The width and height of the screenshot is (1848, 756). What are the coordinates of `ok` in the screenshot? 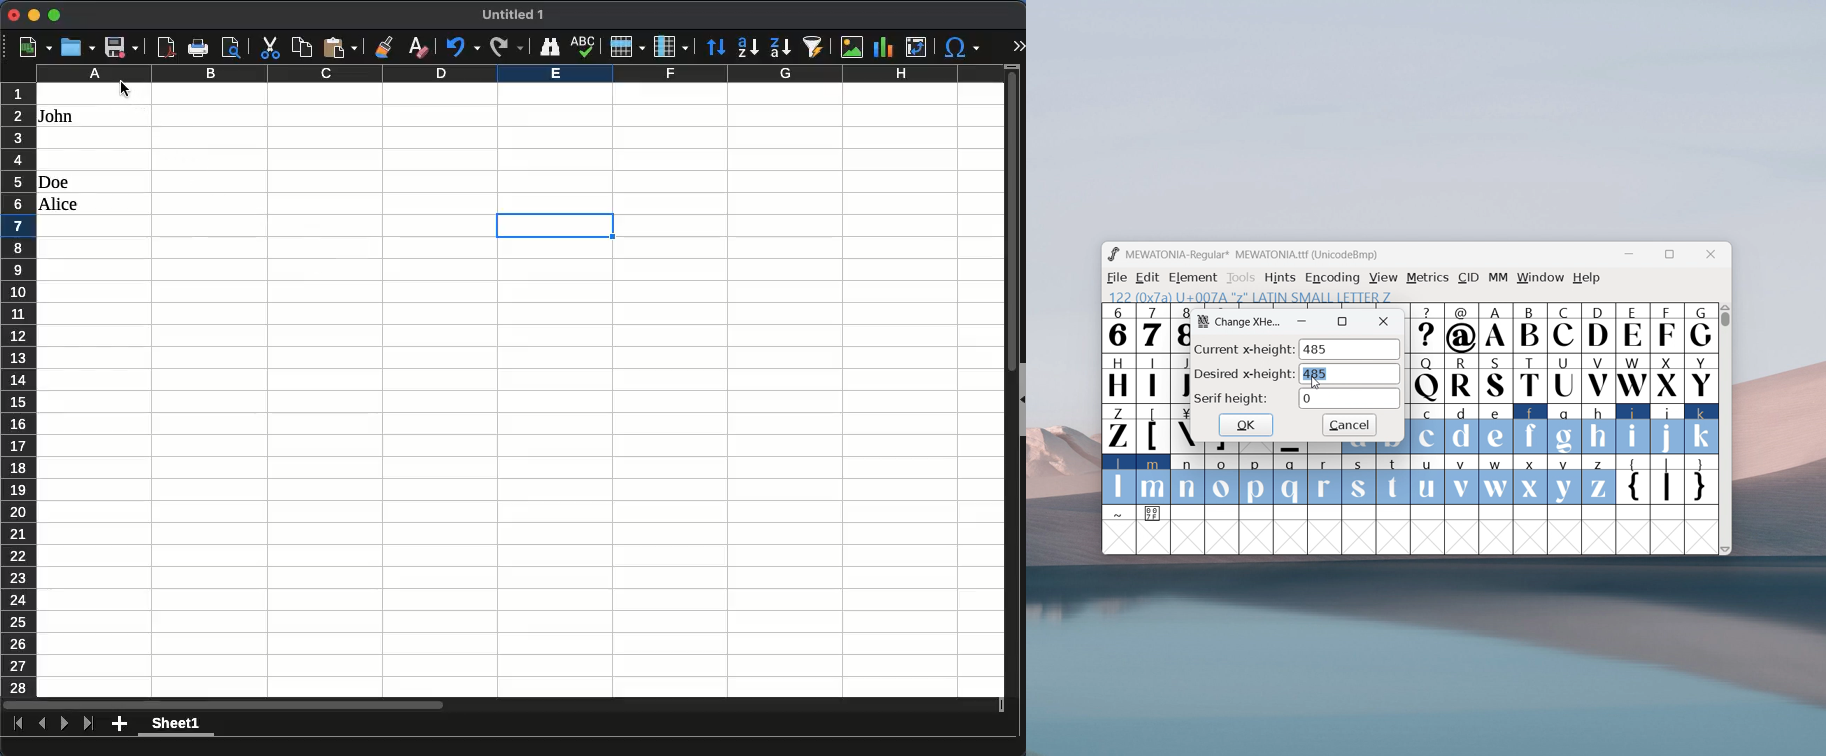 It's located at (1246, 424).